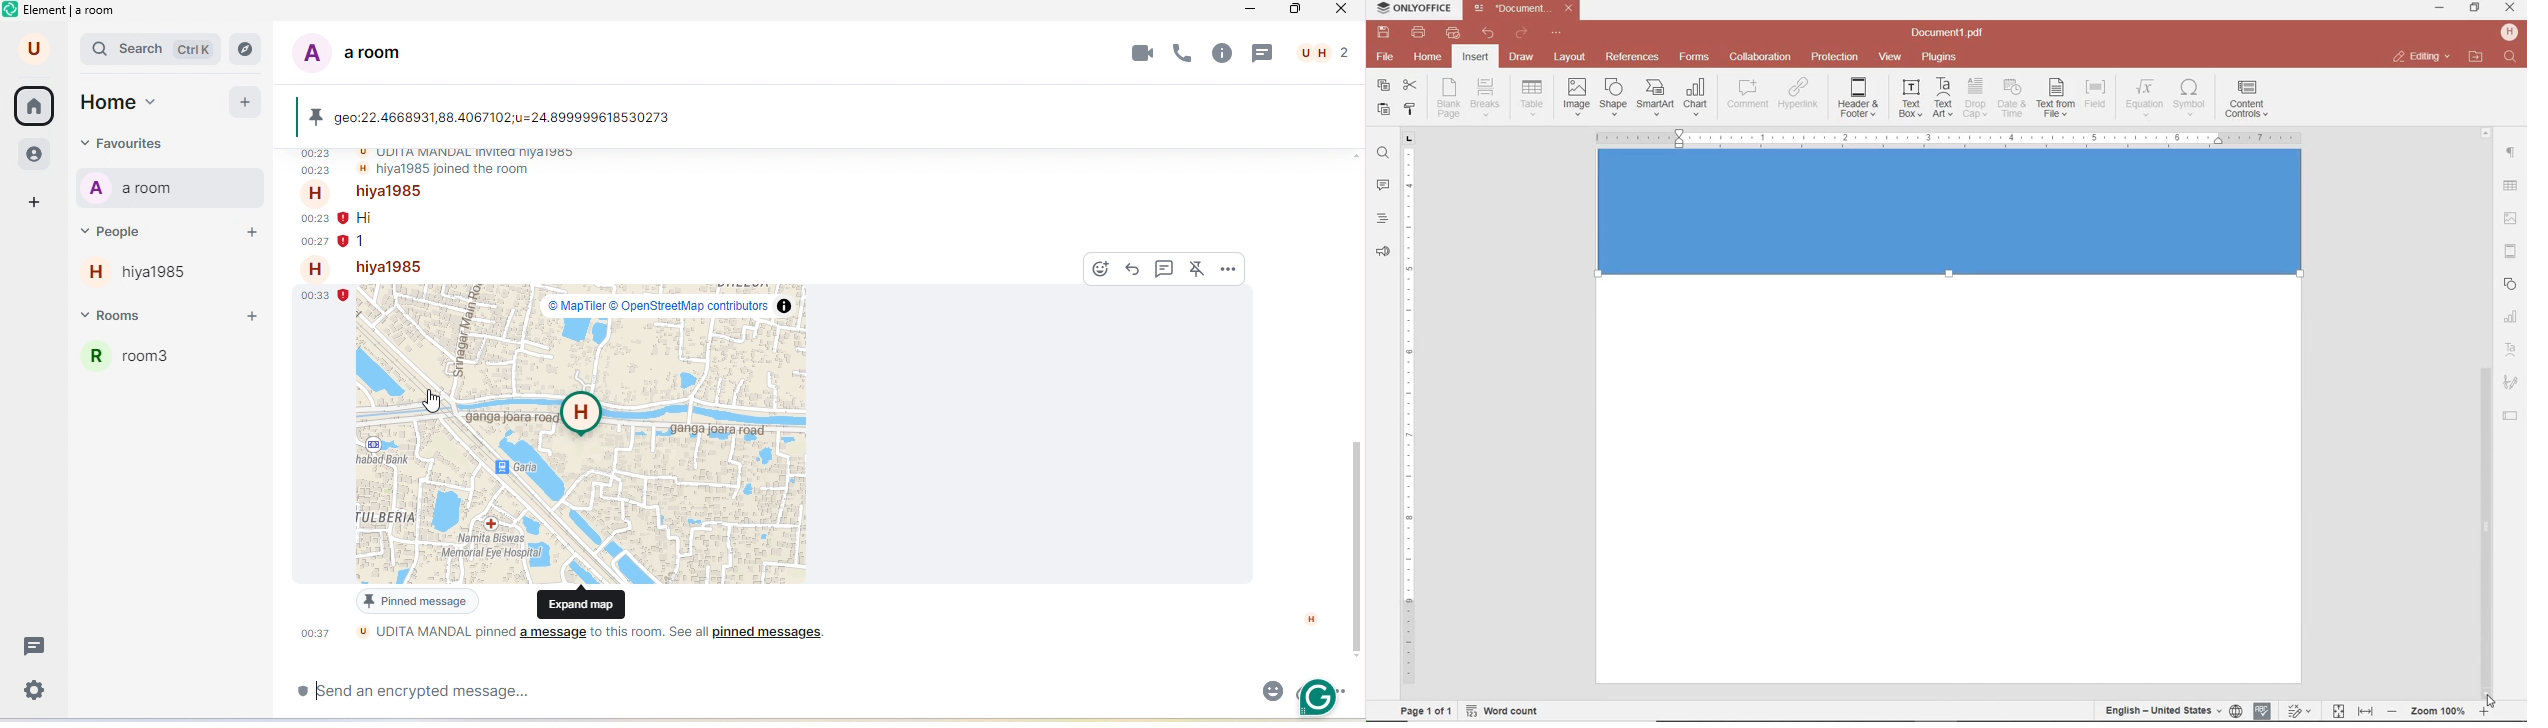 Image resolution: width=2548 pixels, height=728 pixels. Describe the element at coordinates (391, 192) in the screenshot. I see `hiya 1985` at that location.